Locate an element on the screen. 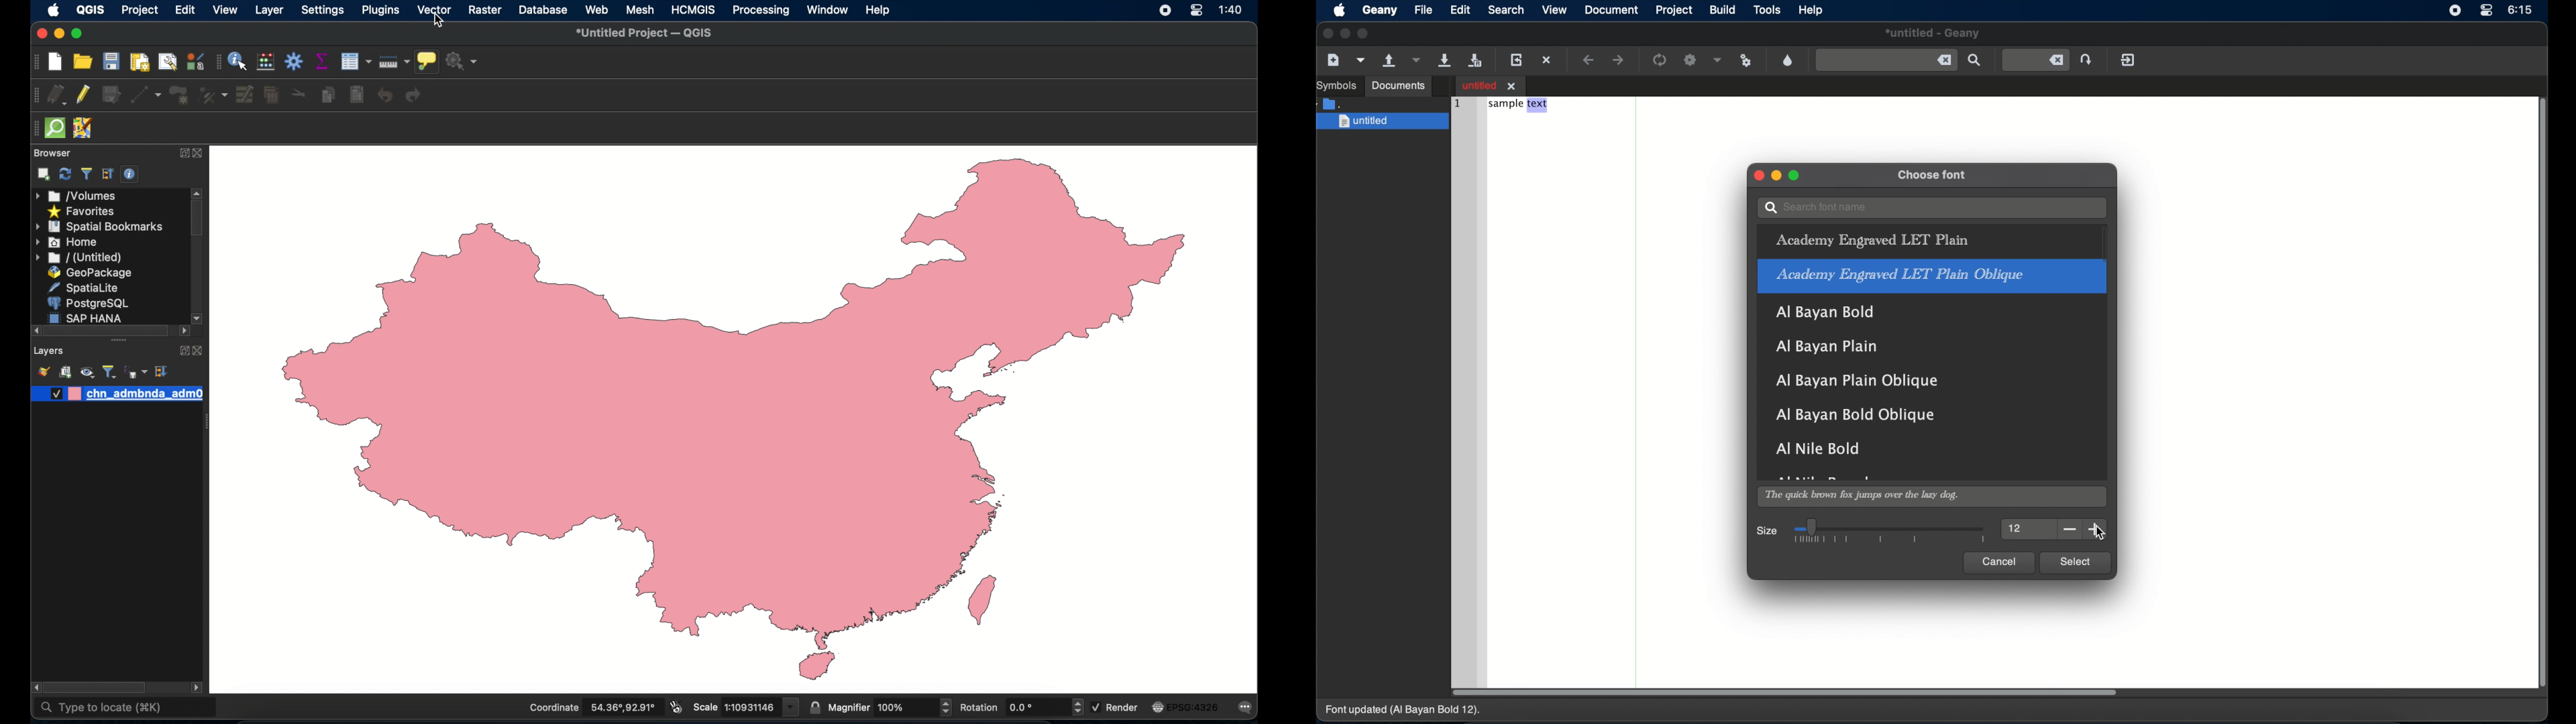  add polygon is located at coordinates (179, 95).